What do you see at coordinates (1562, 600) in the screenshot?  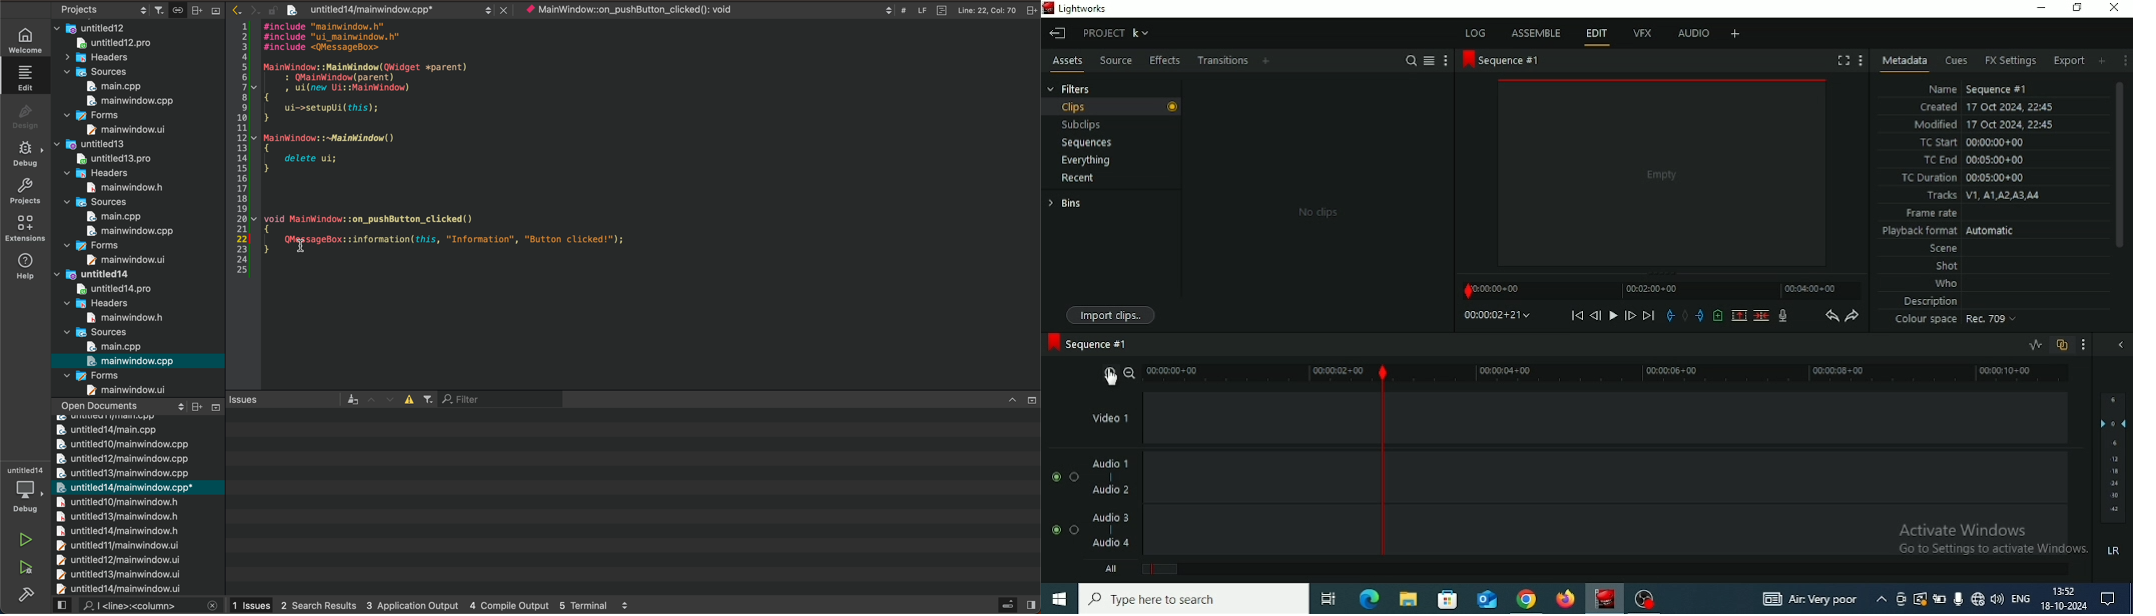 I see `Firefox` at bounding box center [1562, 600].